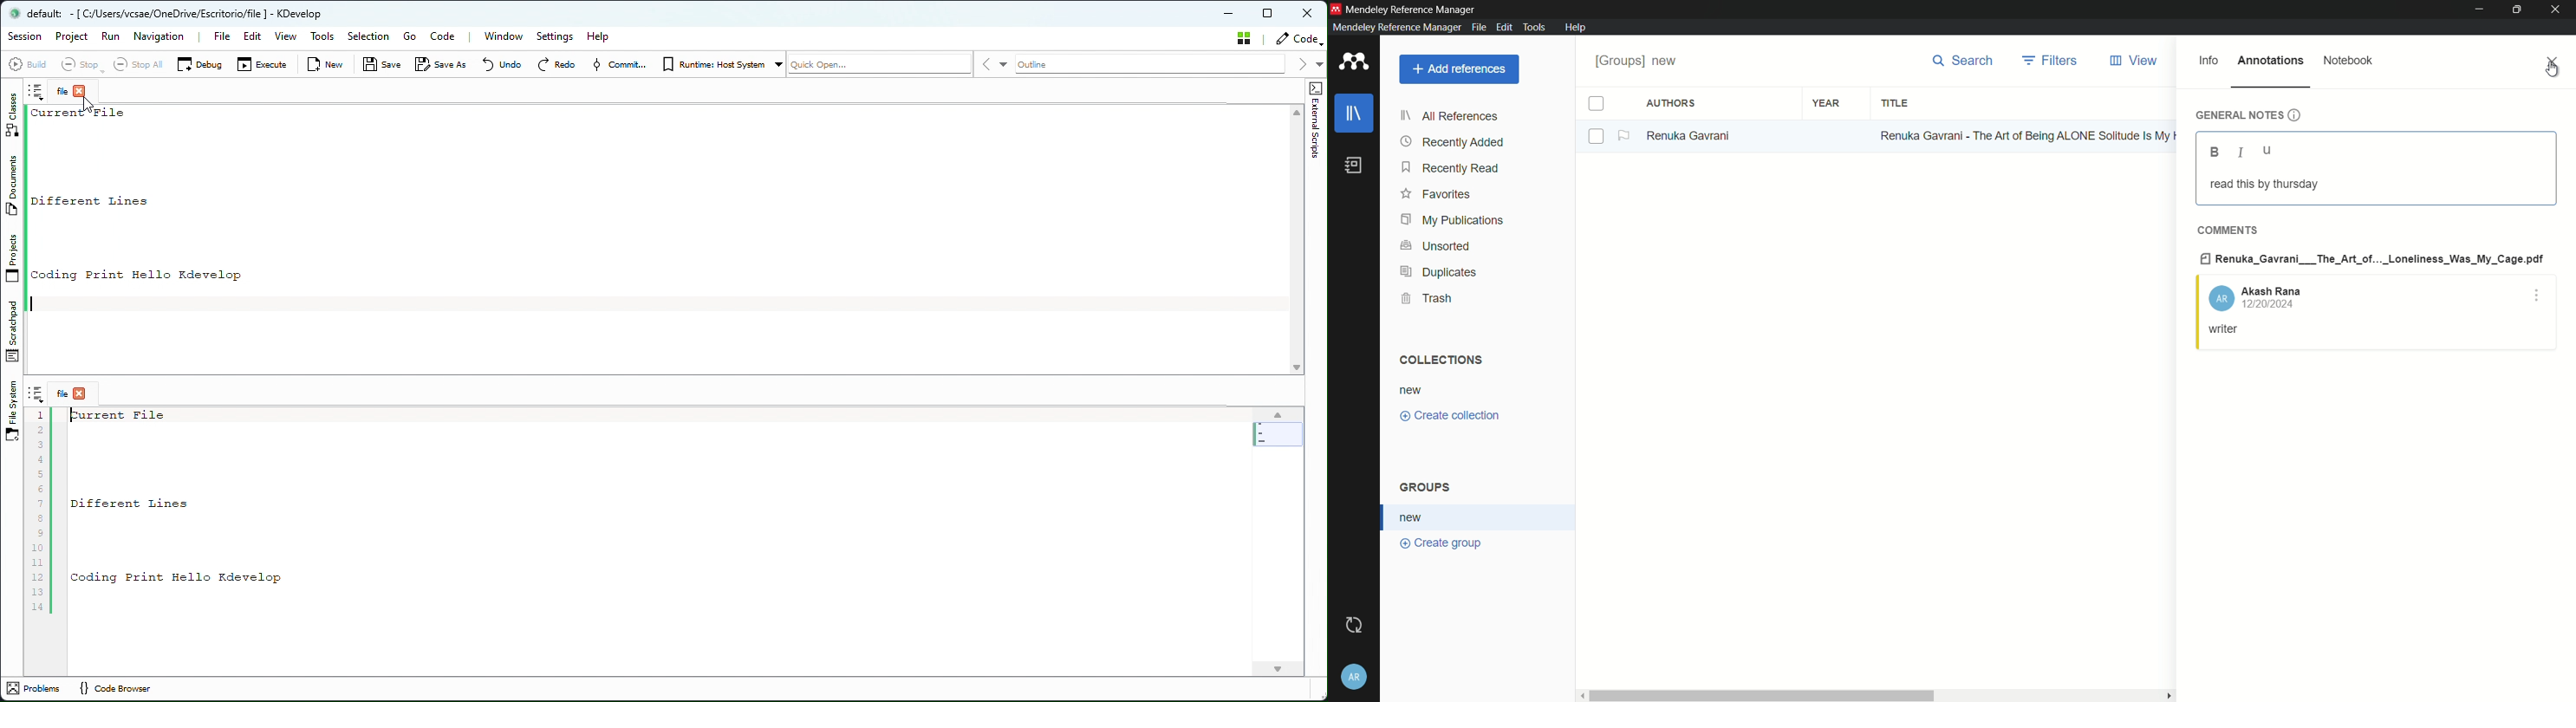  What do you see at coordinates (2538, 298) in the screenshot?
I see `more options` at bounding box center [2538, 298].